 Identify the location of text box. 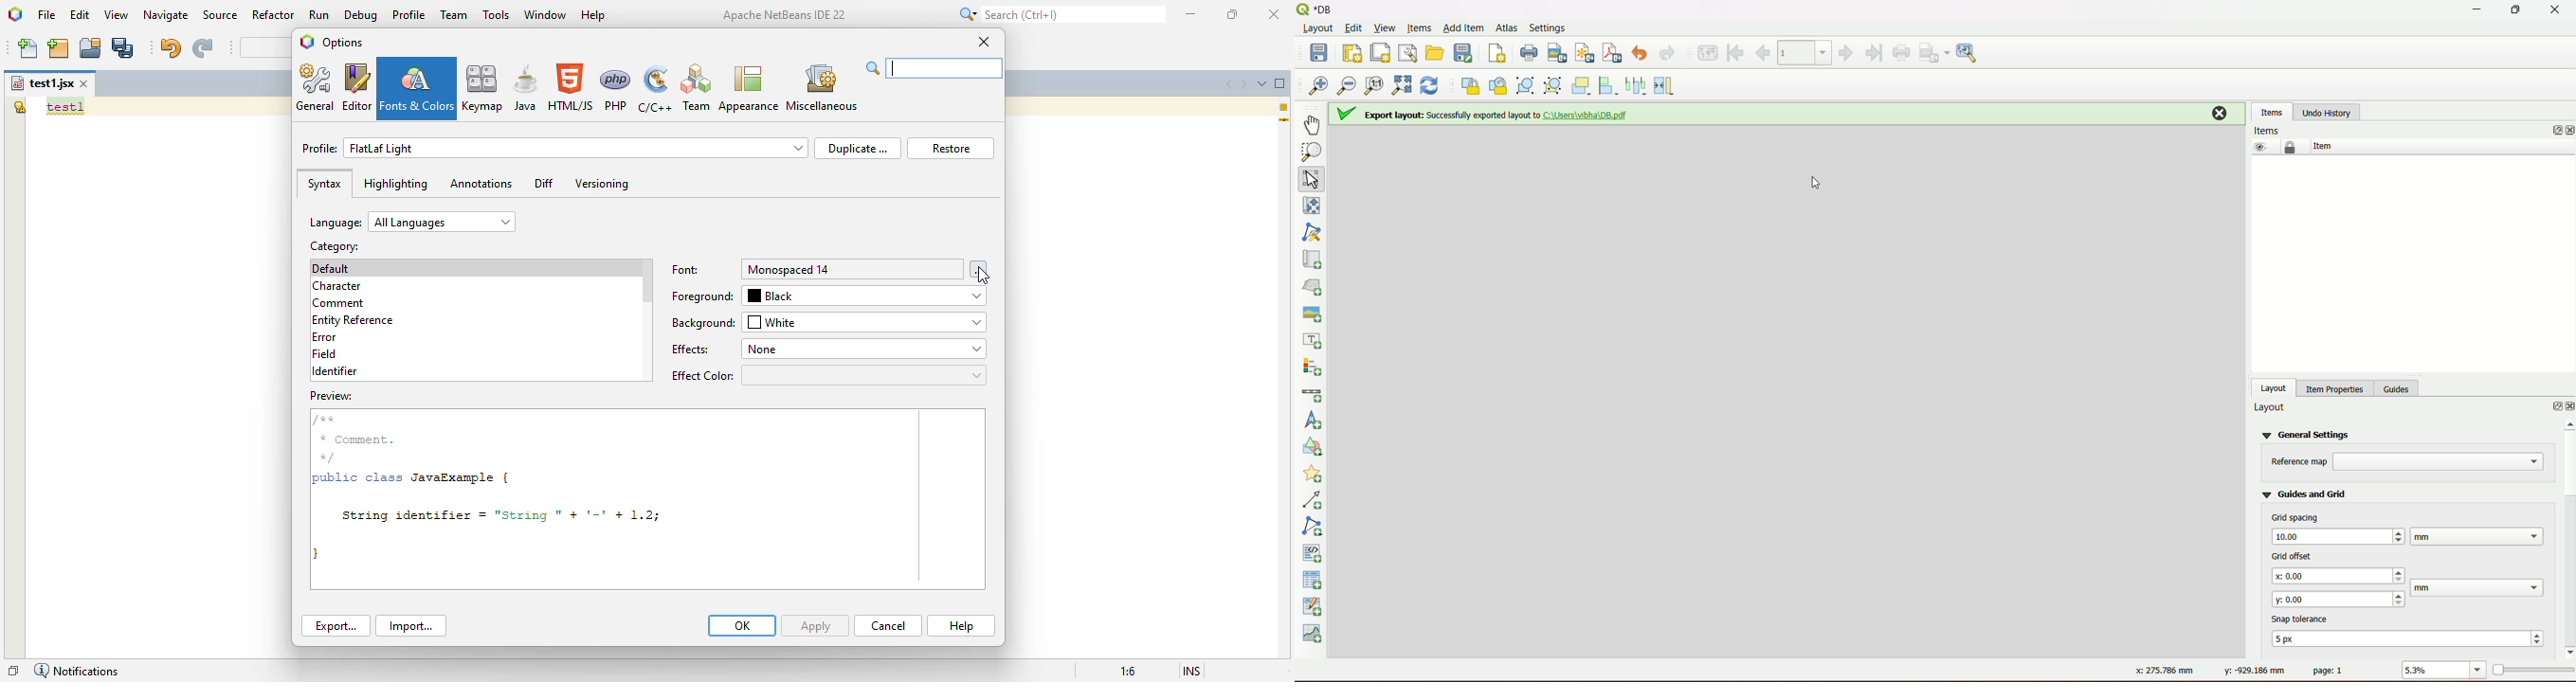
(2338, 535).